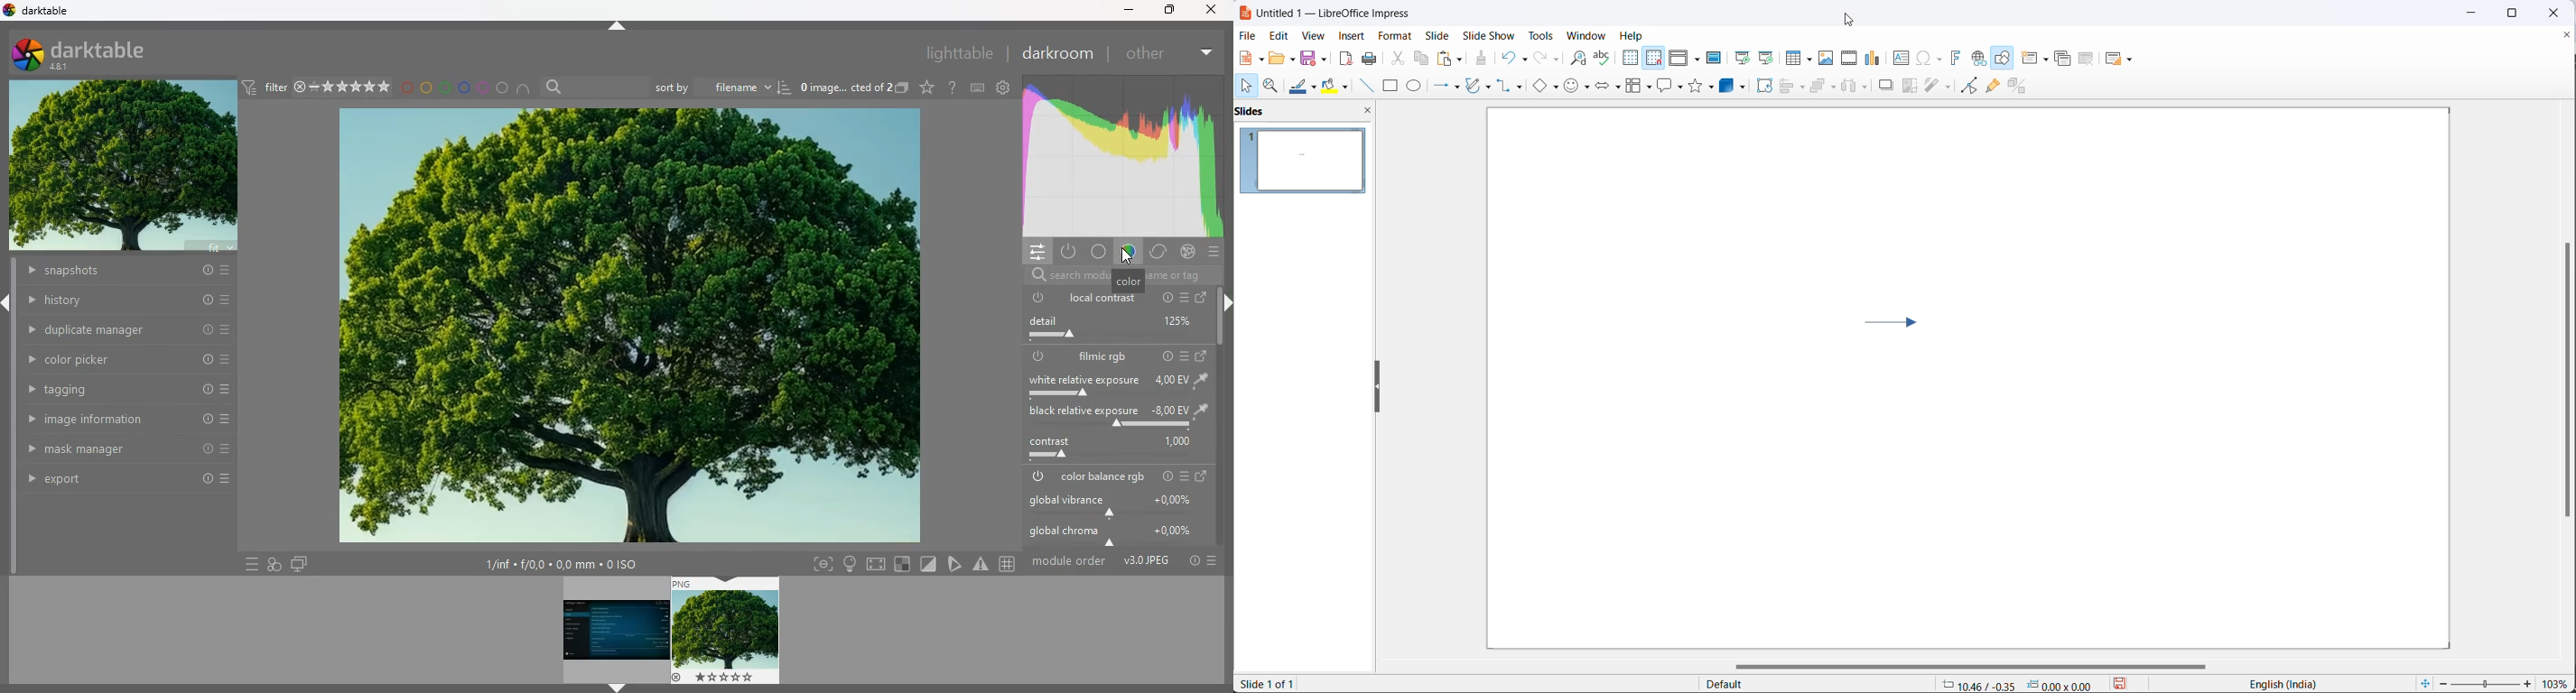 Image resolution: width=2576 pixels, height=700 pixels. I want to click on Untitled 1- LibreOffice impress, so click(1333, 13).